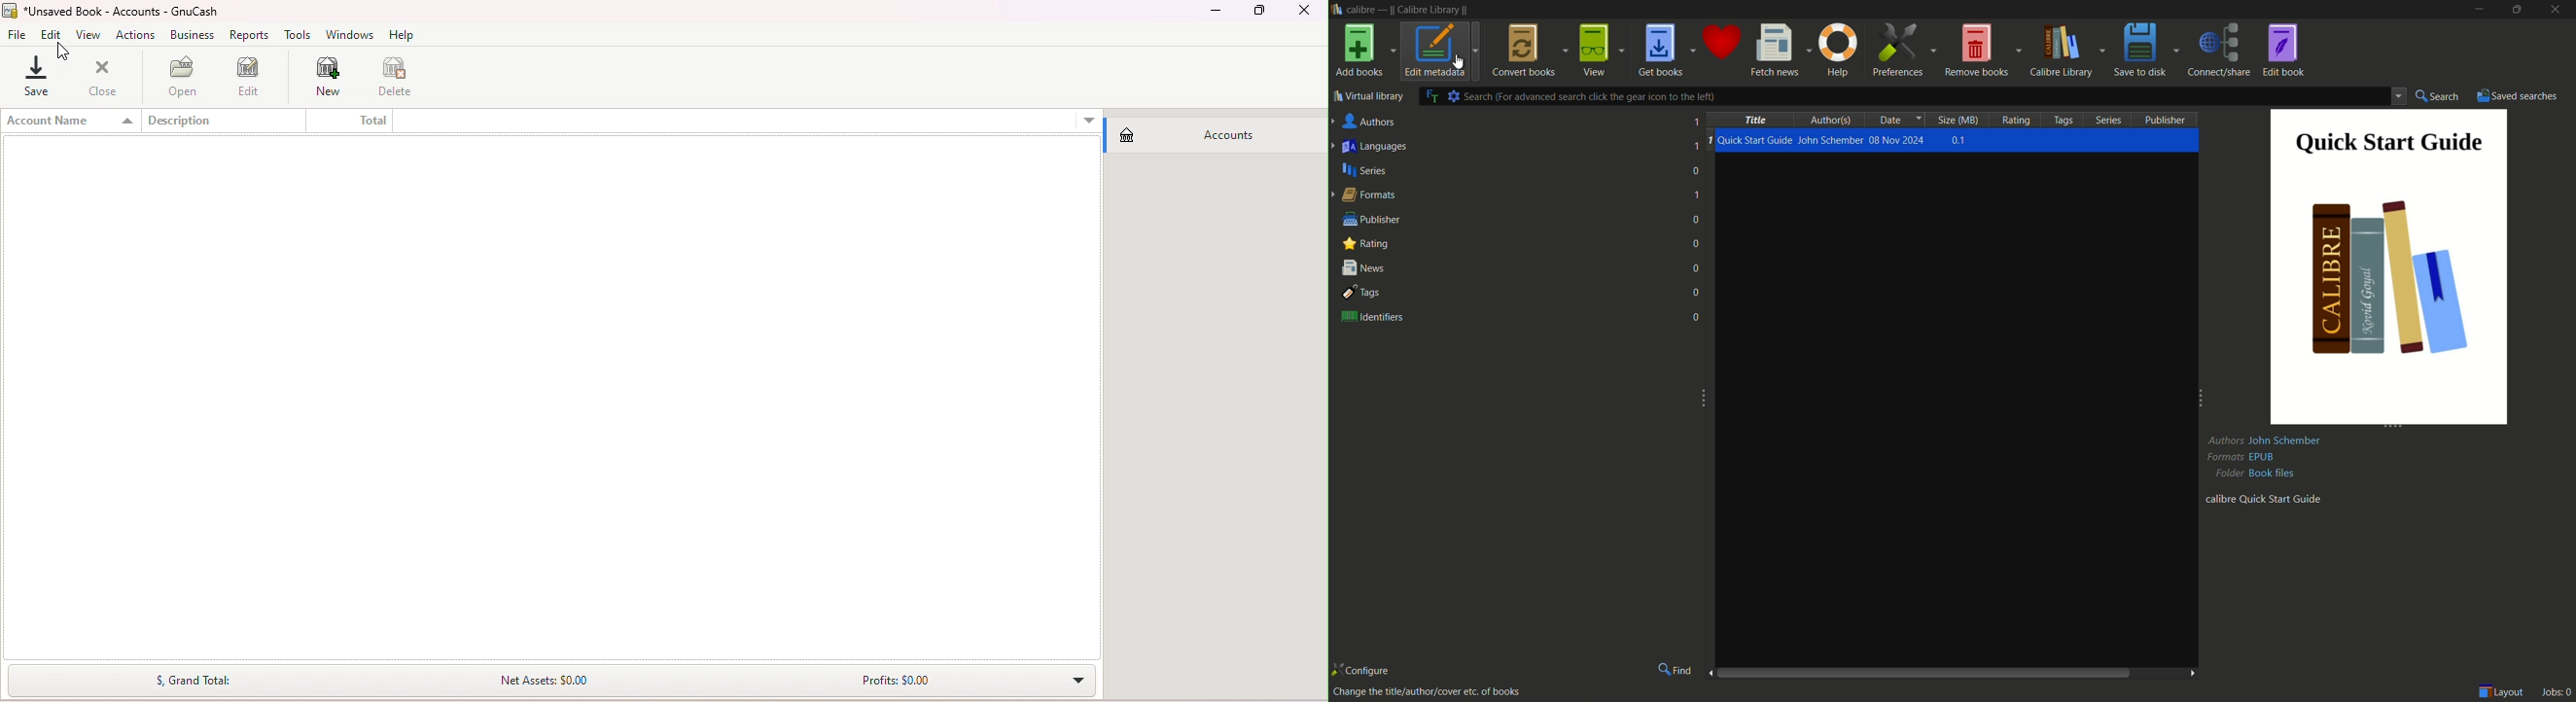 The width and height of the screenshot is (2576, 728). What do you see at coordinates (2229, 473) in the screenshot?
I see `Folder` at bounding box center [2229, 473].